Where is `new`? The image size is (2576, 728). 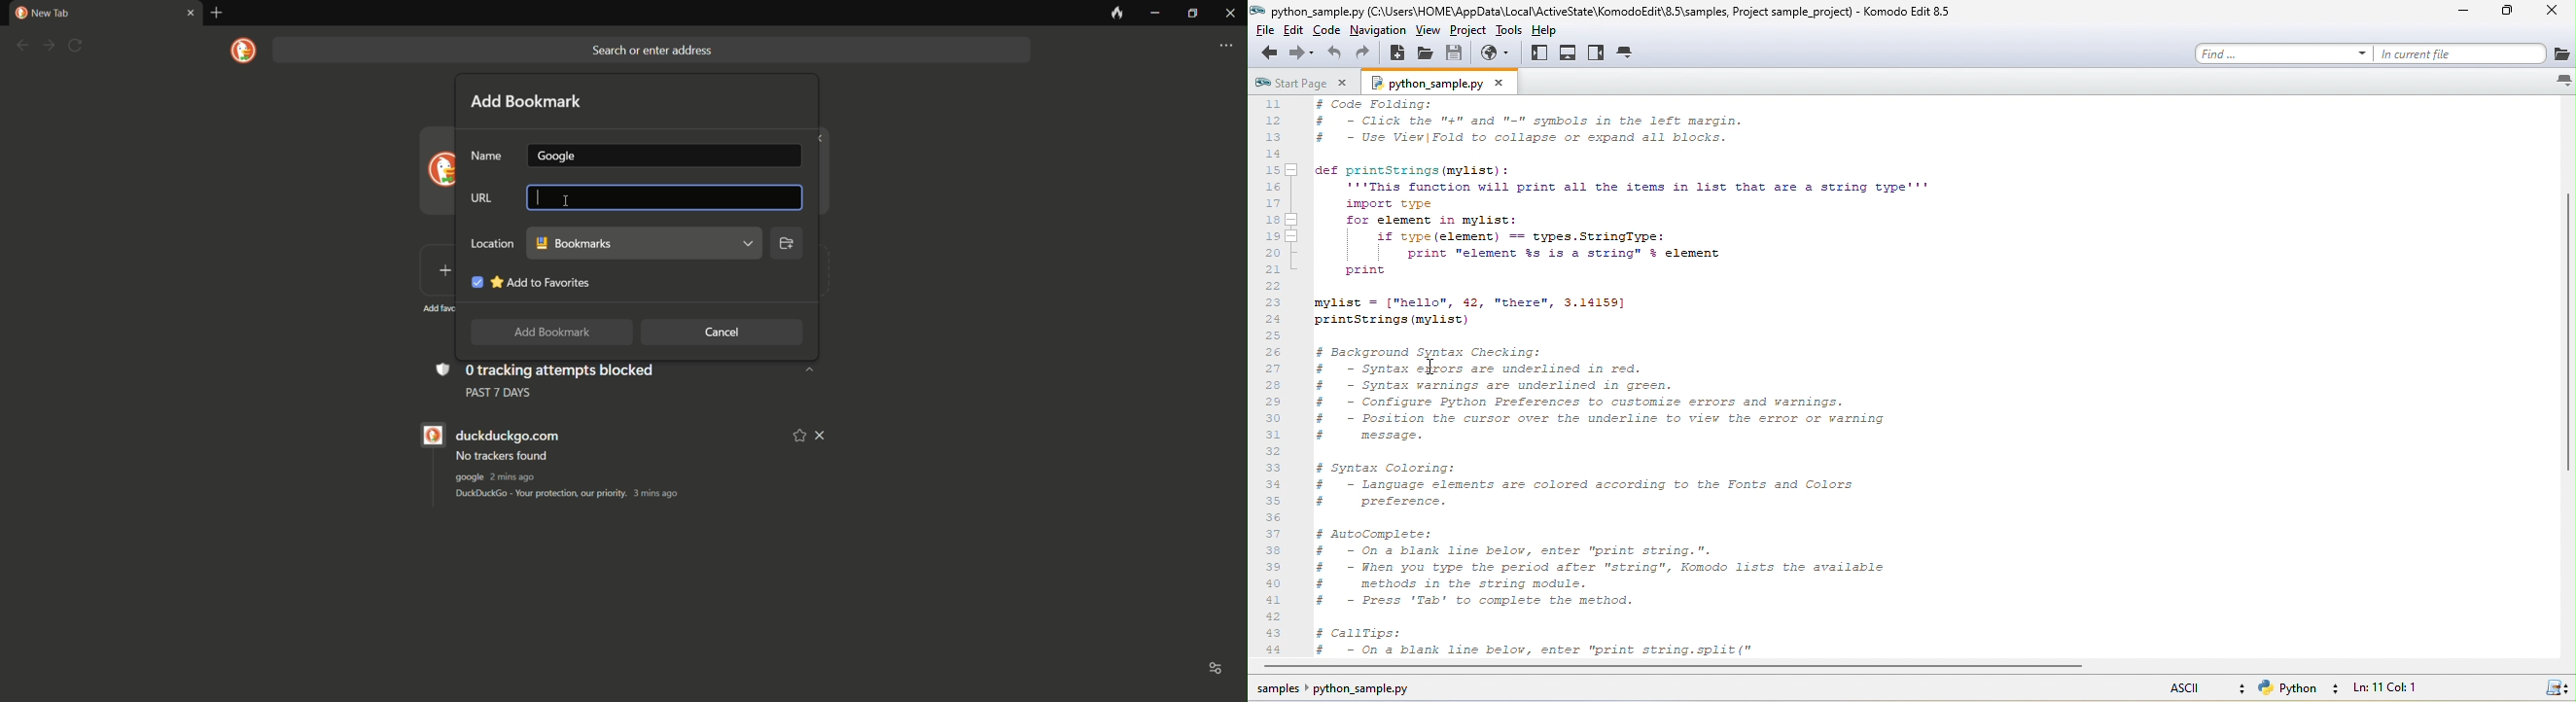
new is located at coordinates (1396, 56).